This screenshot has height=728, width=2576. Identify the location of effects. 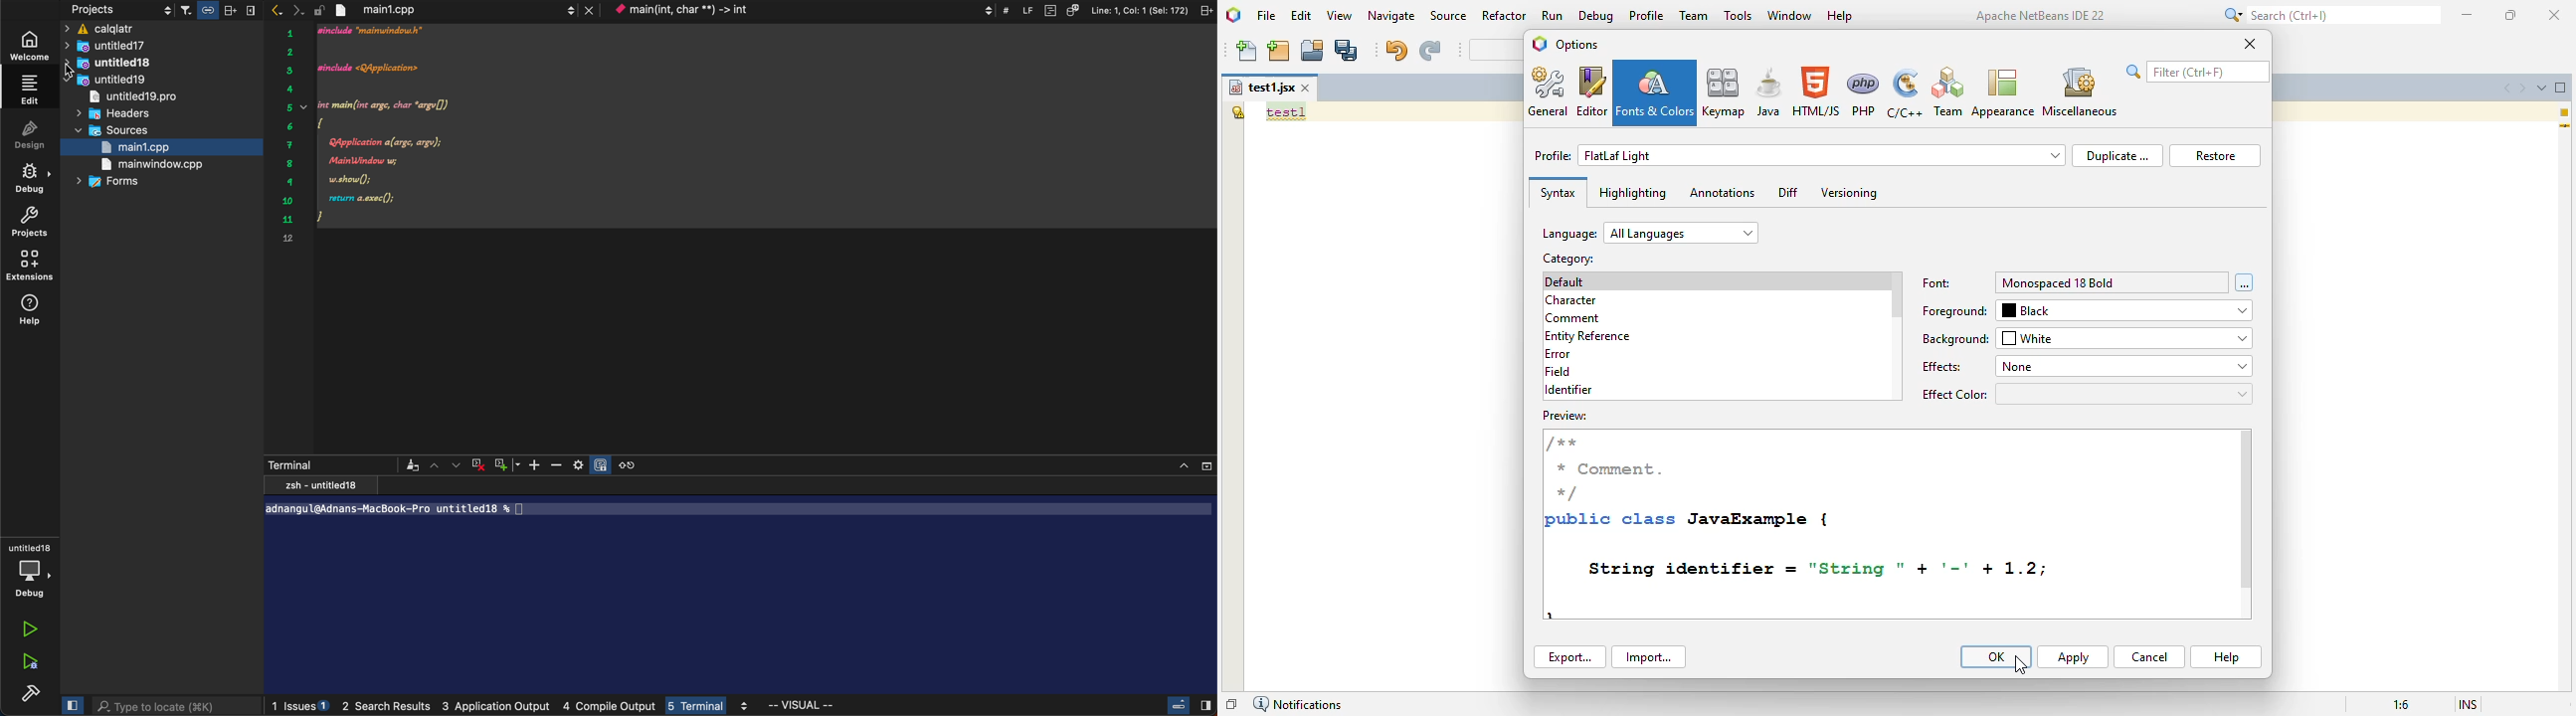
(1941, 366).